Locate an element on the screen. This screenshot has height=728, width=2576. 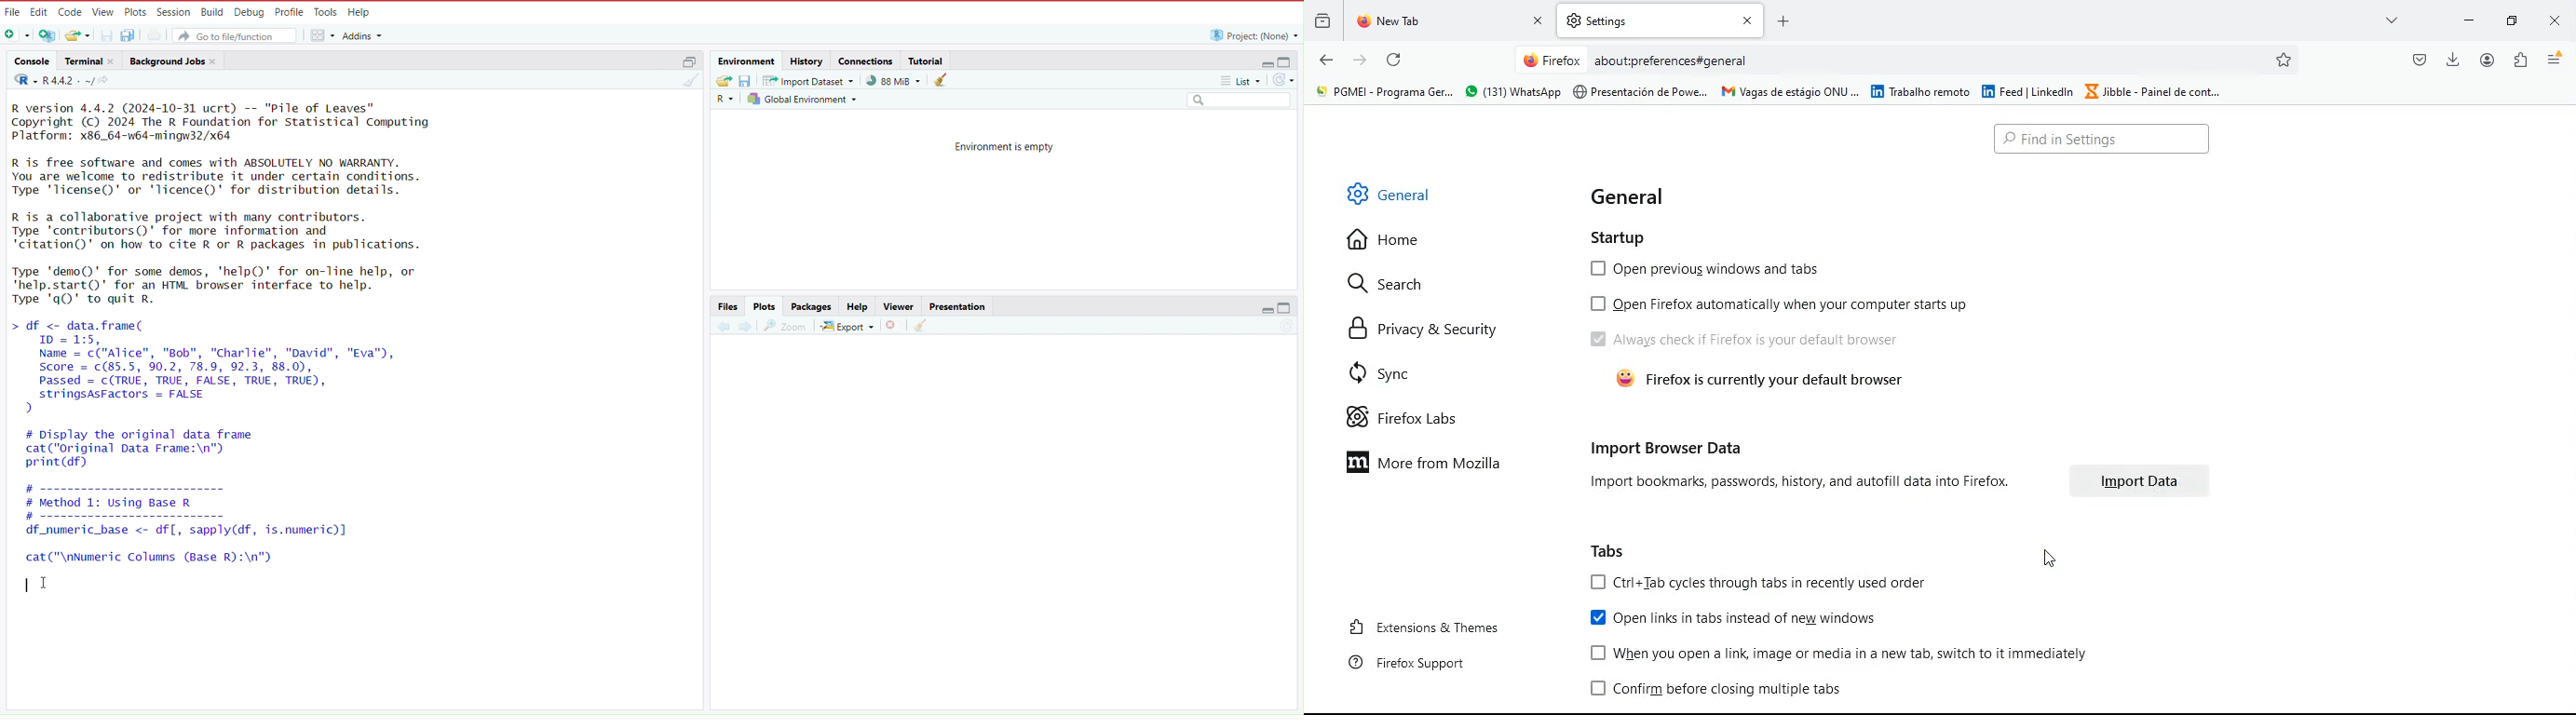
Viewer is located at coordinates (897, 305).